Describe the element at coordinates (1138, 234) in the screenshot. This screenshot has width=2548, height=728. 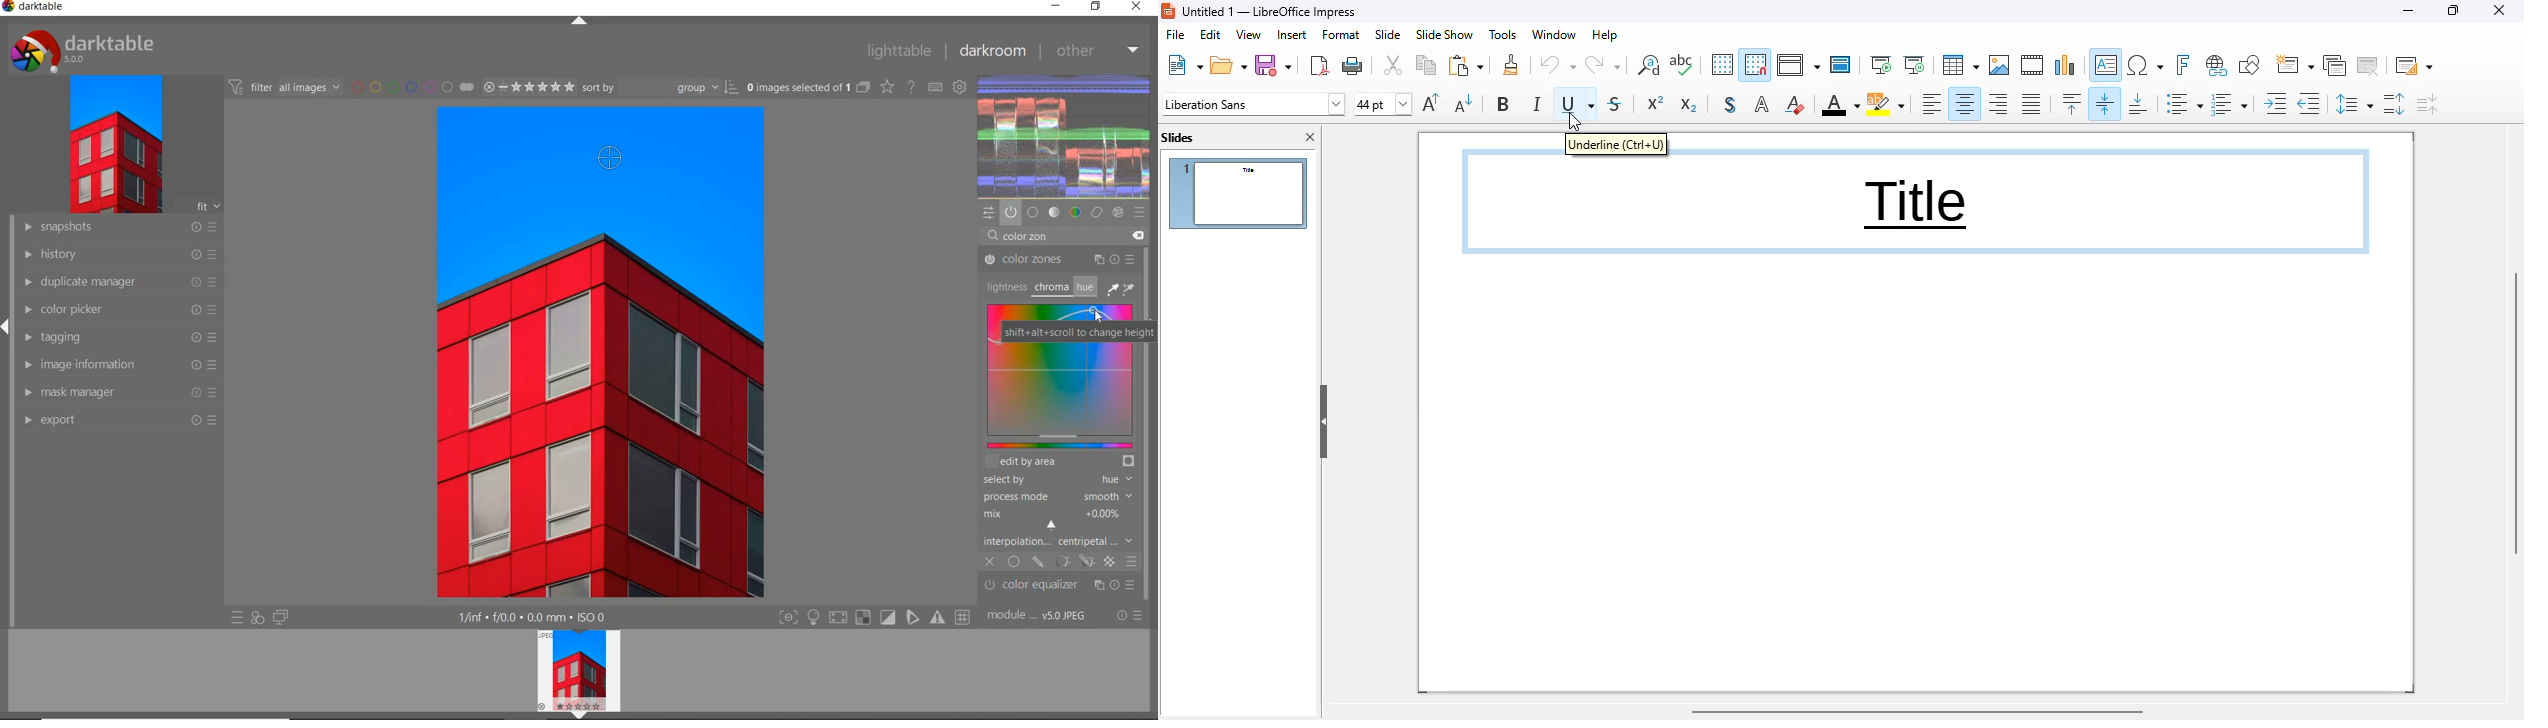
I see `DELETE` at that location.